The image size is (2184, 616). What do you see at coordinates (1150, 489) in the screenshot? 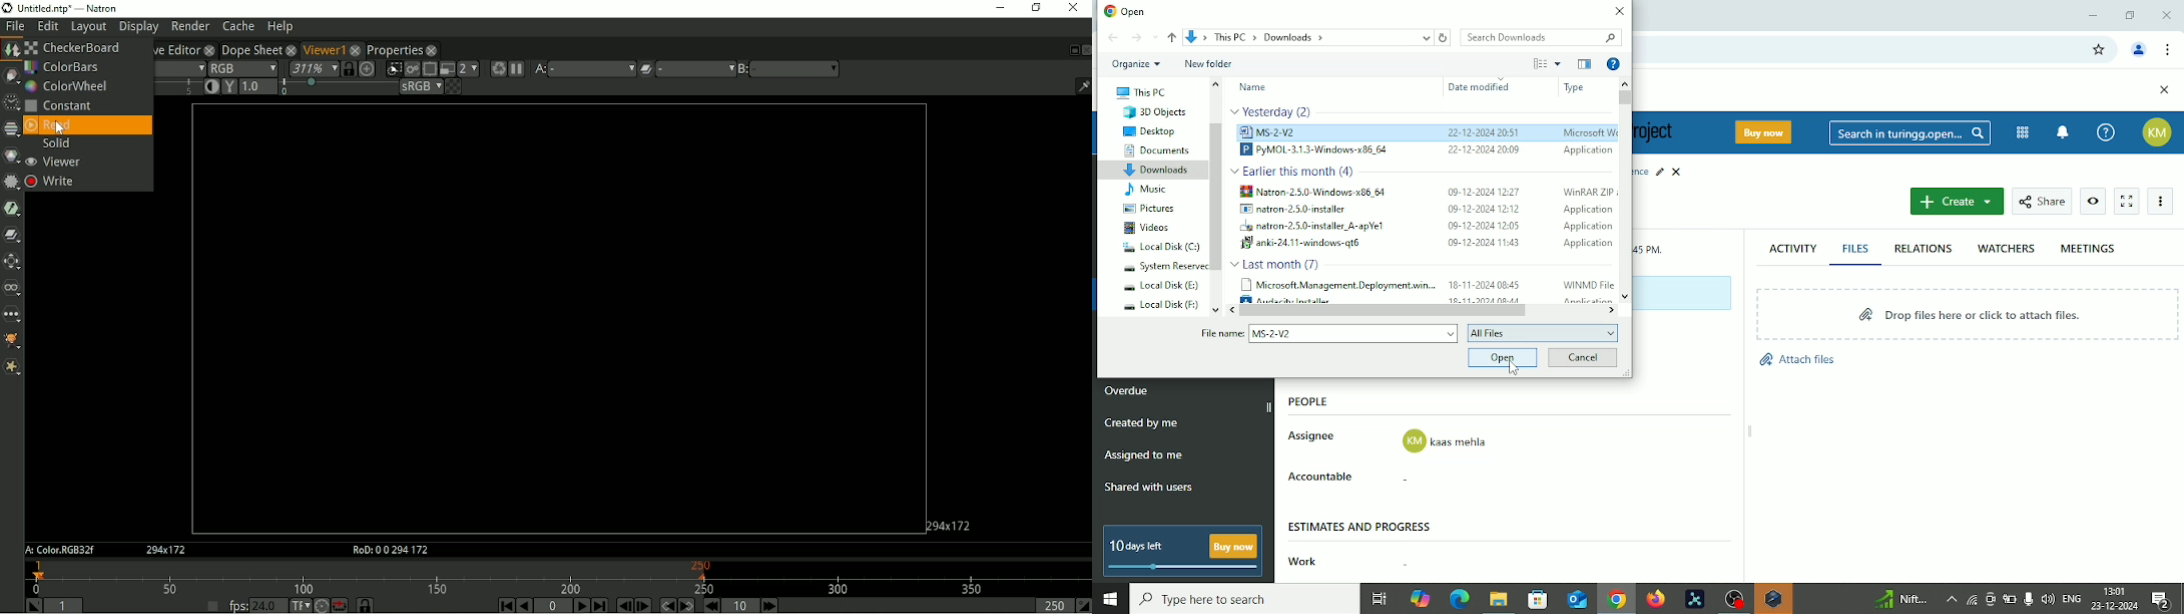
I see `Shared with users` at bounding box center [1150, 489].